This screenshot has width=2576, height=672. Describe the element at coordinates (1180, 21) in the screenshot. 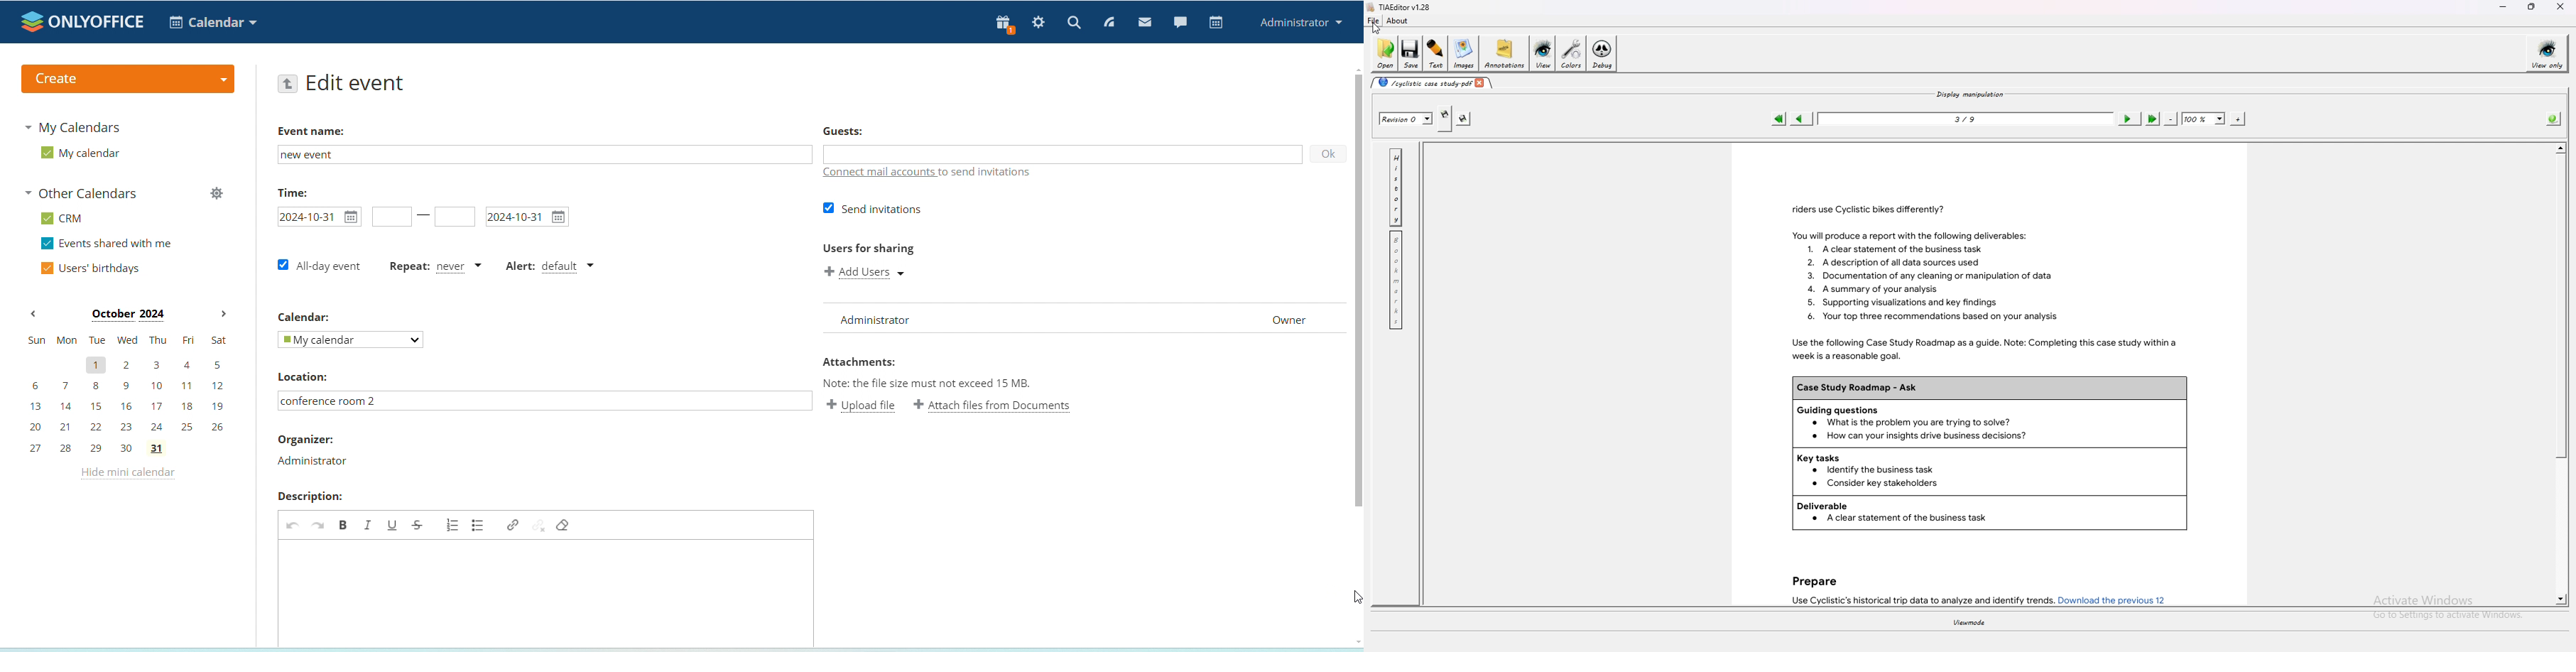

I see `chat` at that location.